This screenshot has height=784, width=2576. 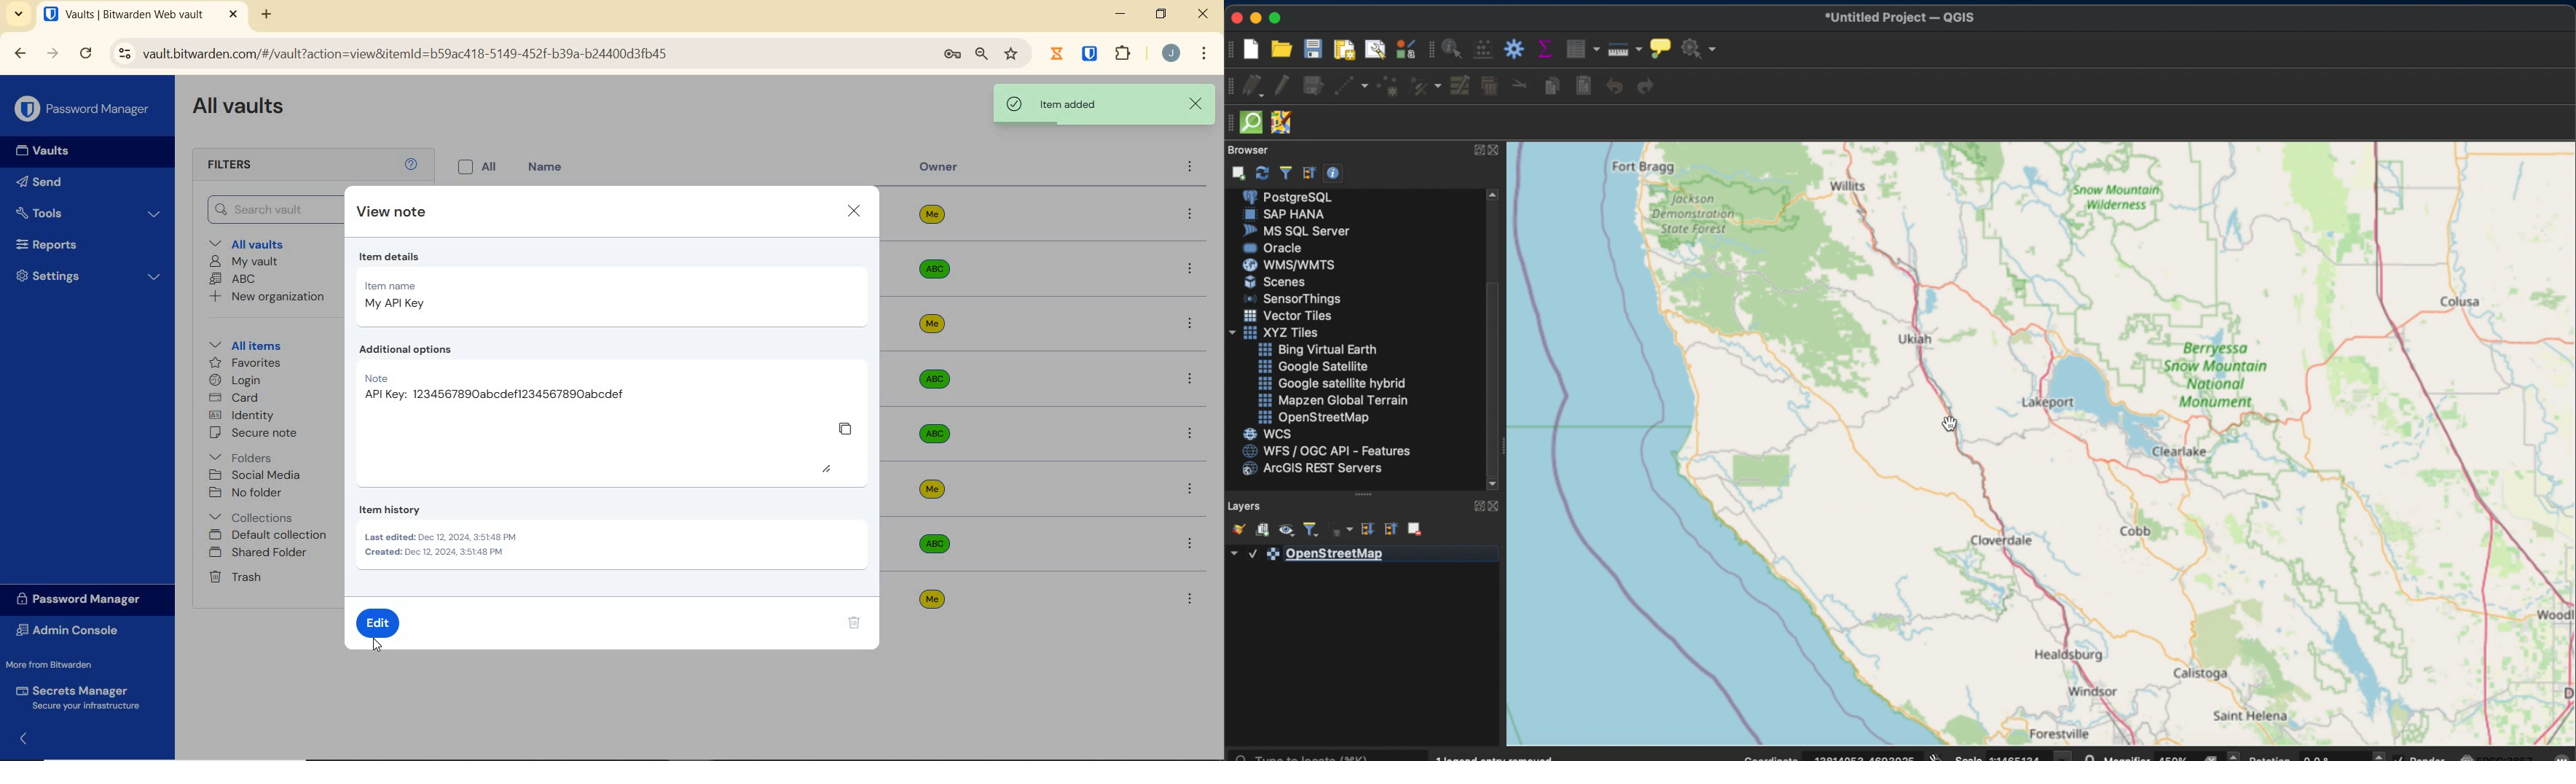 I want to click on All vaults, so click(x=260, y=245).